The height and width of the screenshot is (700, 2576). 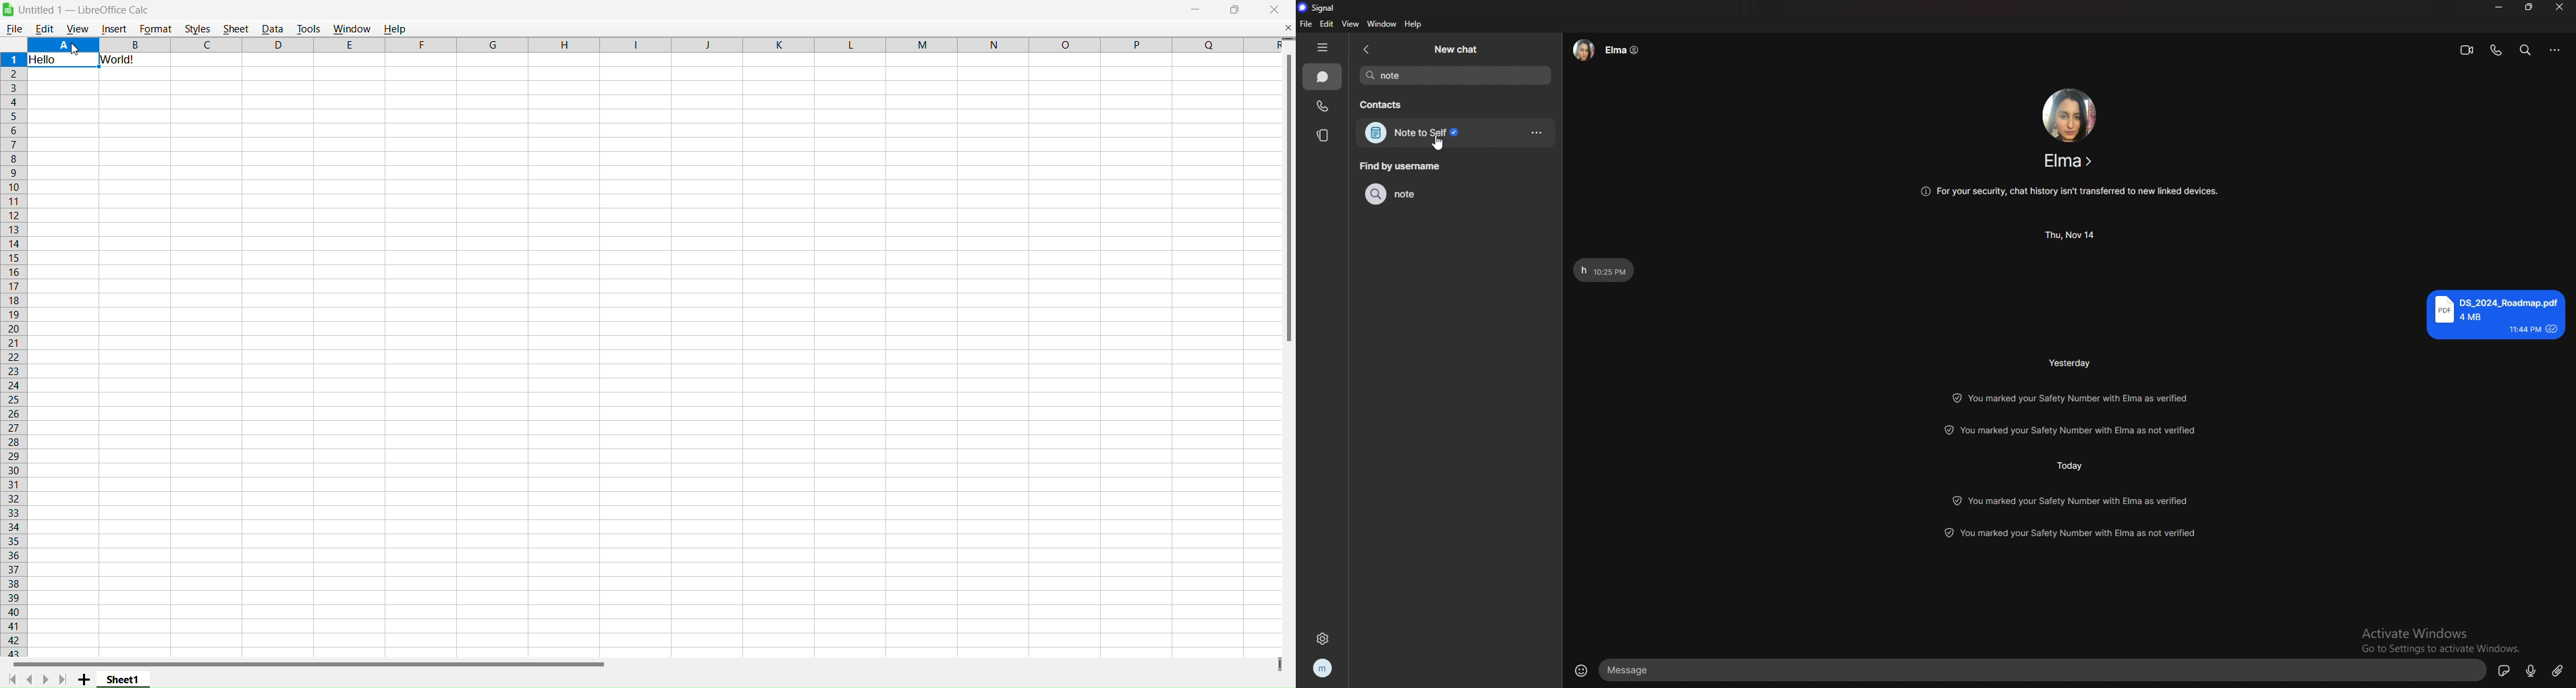 I want to click on search note, so click(x=1431, y=193).